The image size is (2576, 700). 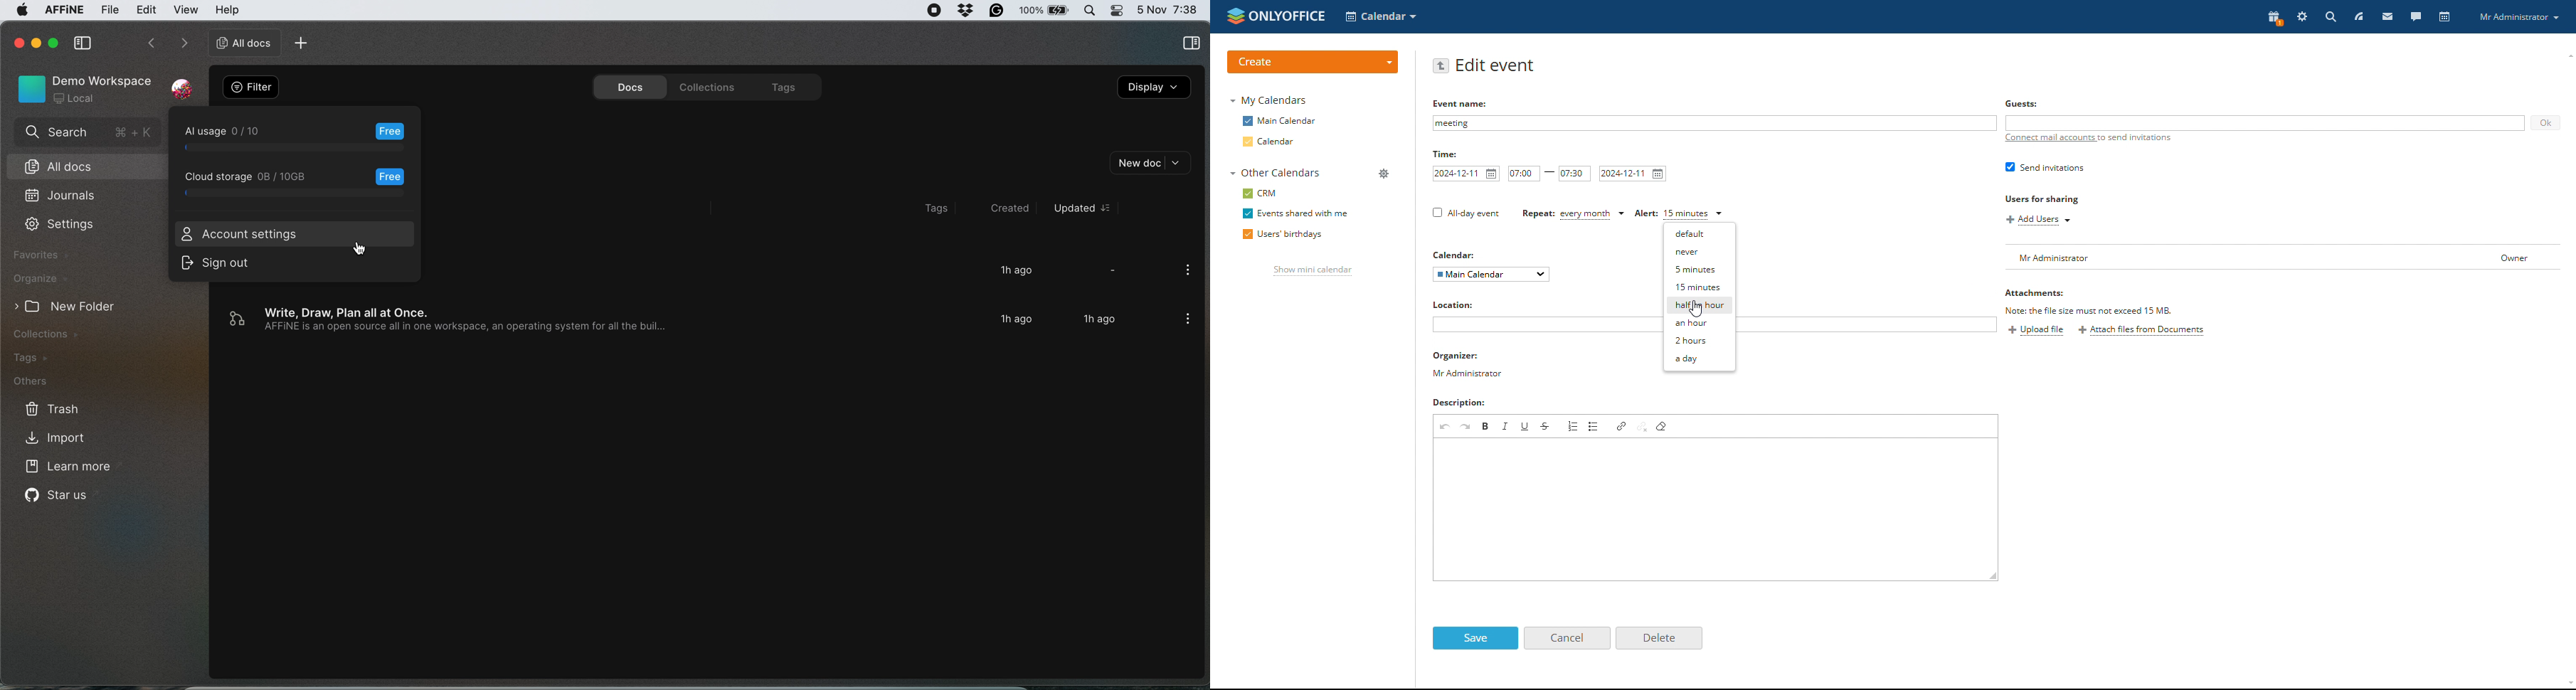 I want to click on new doc, so click(x=1152, y=163).